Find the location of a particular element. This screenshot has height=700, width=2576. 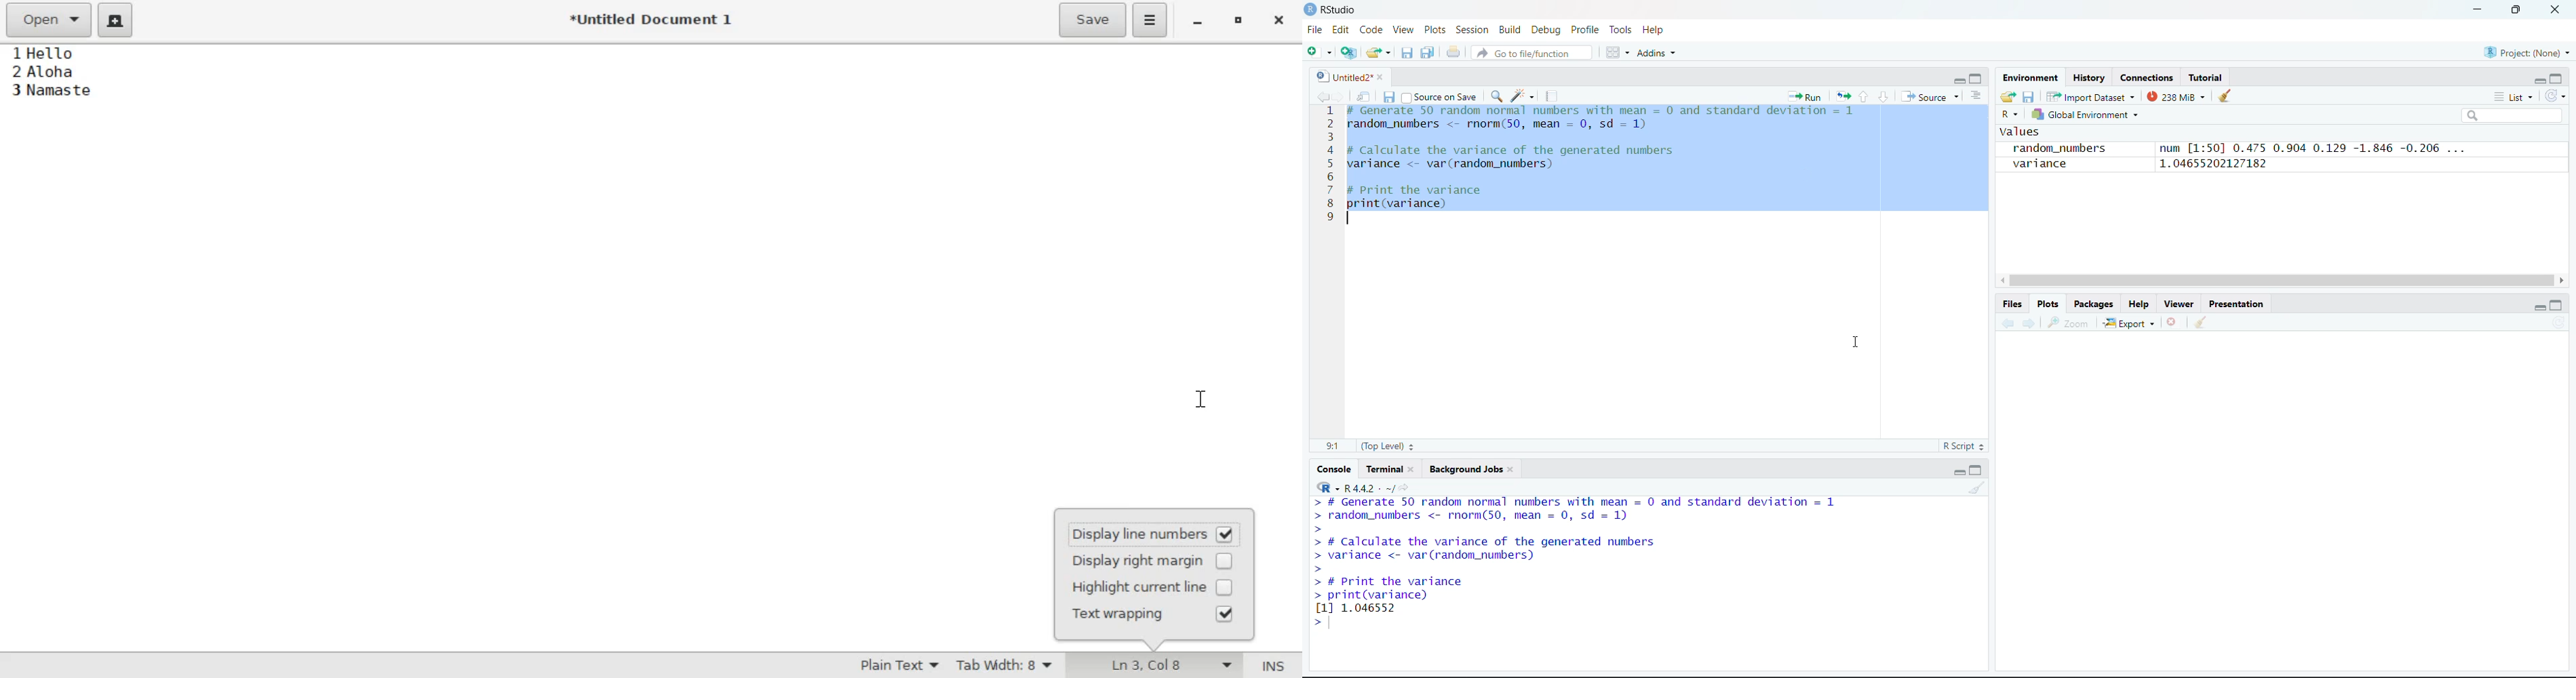

Tools is located at coordinates (1622, 30).